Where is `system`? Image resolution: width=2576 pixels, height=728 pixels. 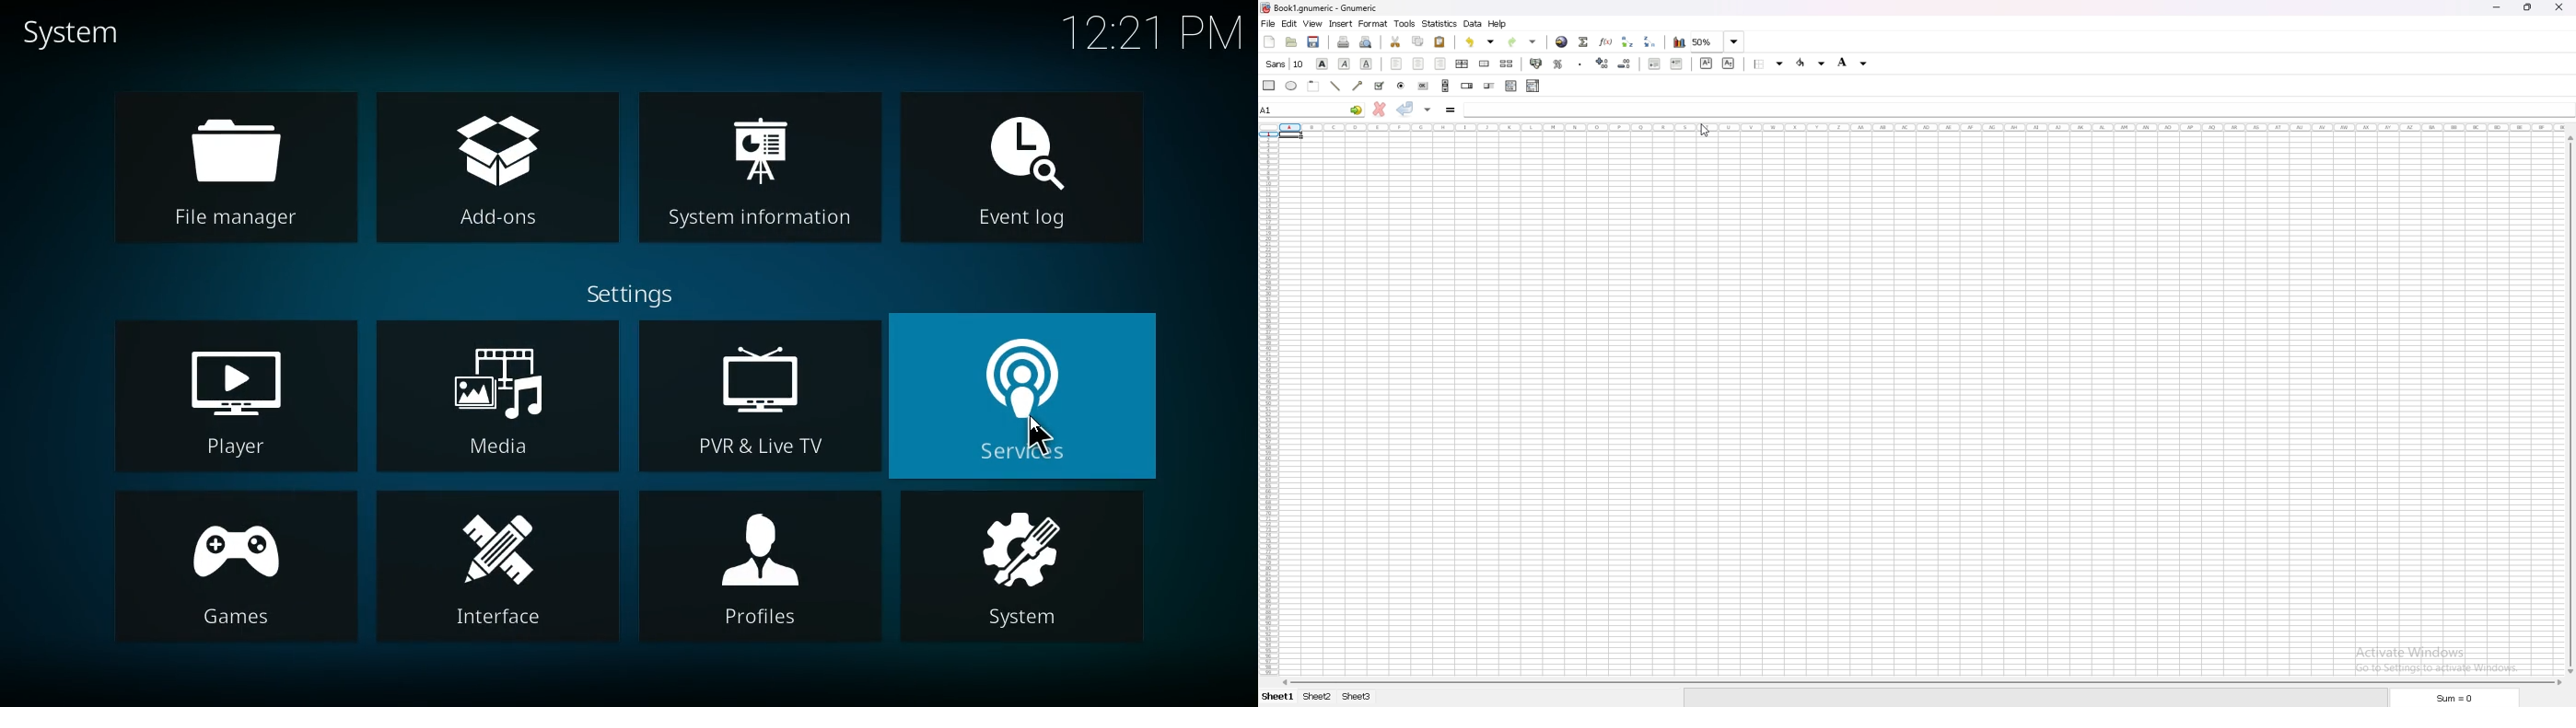 system is located at coordinates (1030, 572).